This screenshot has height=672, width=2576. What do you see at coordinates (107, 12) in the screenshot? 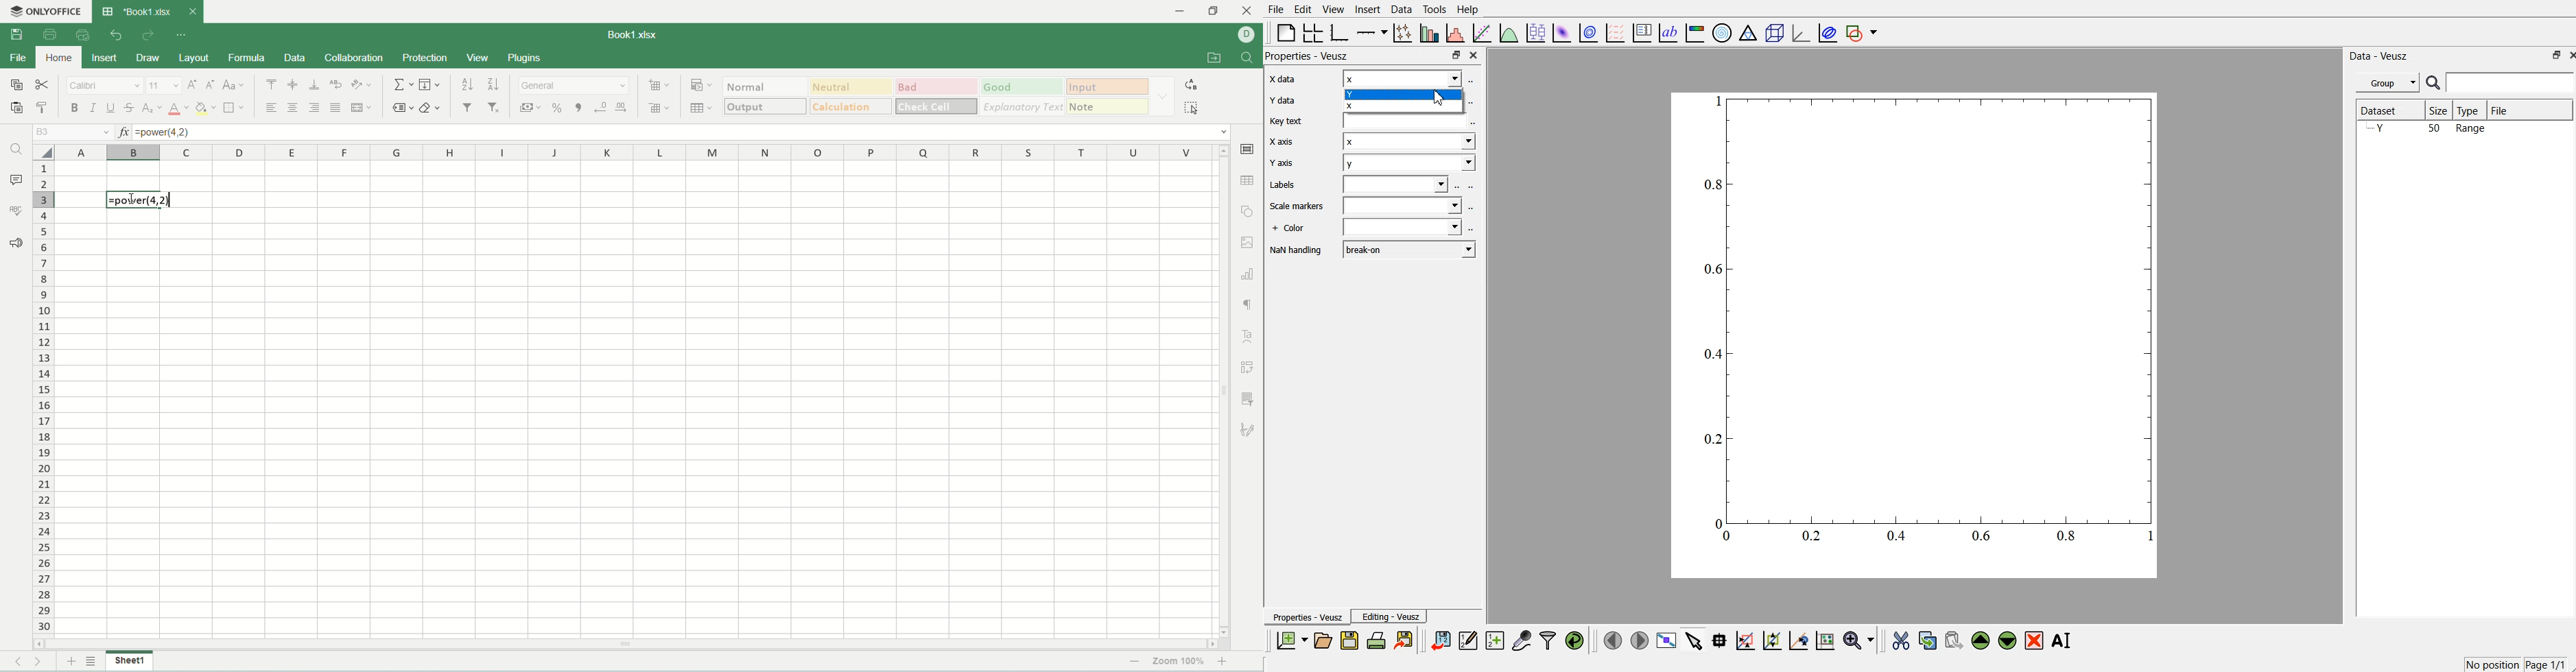
I see `spreadsheet icon` at bounding box center [107, 12].